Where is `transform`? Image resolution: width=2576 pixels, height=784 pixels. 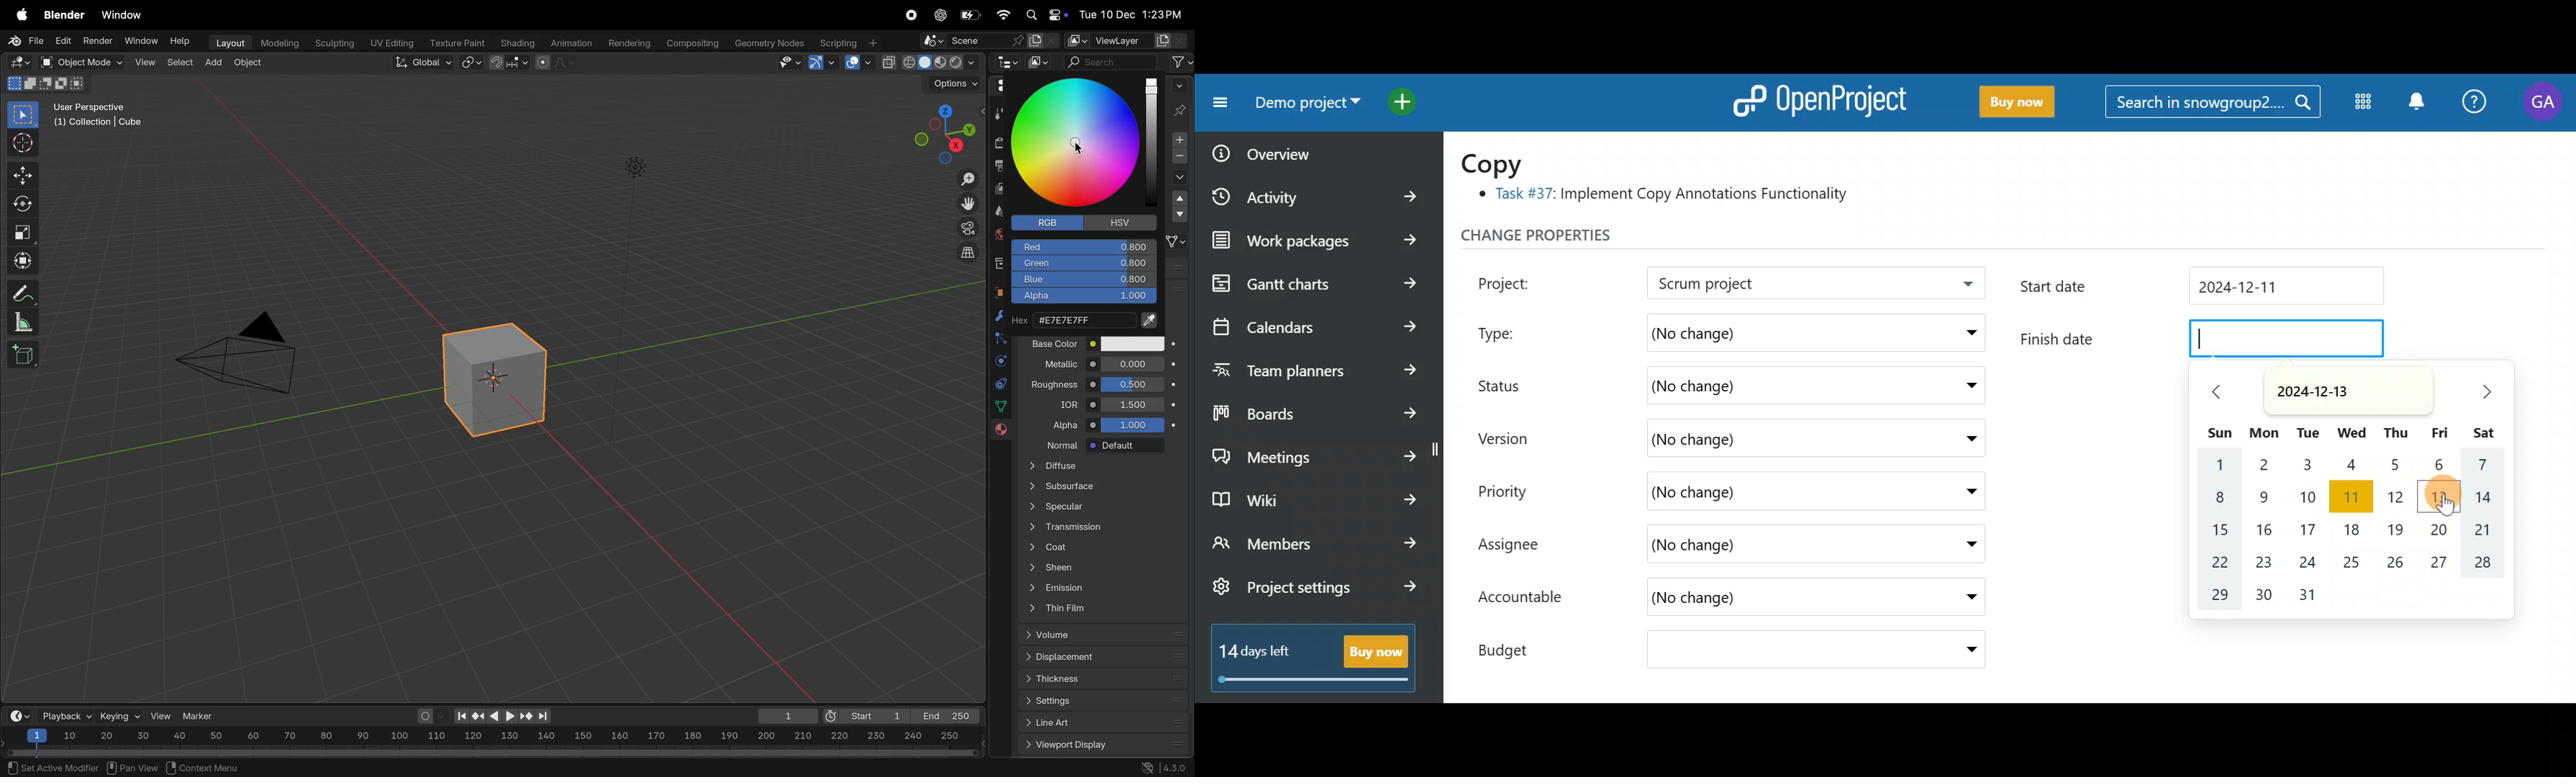
transform is located at coordinates (20, 259).